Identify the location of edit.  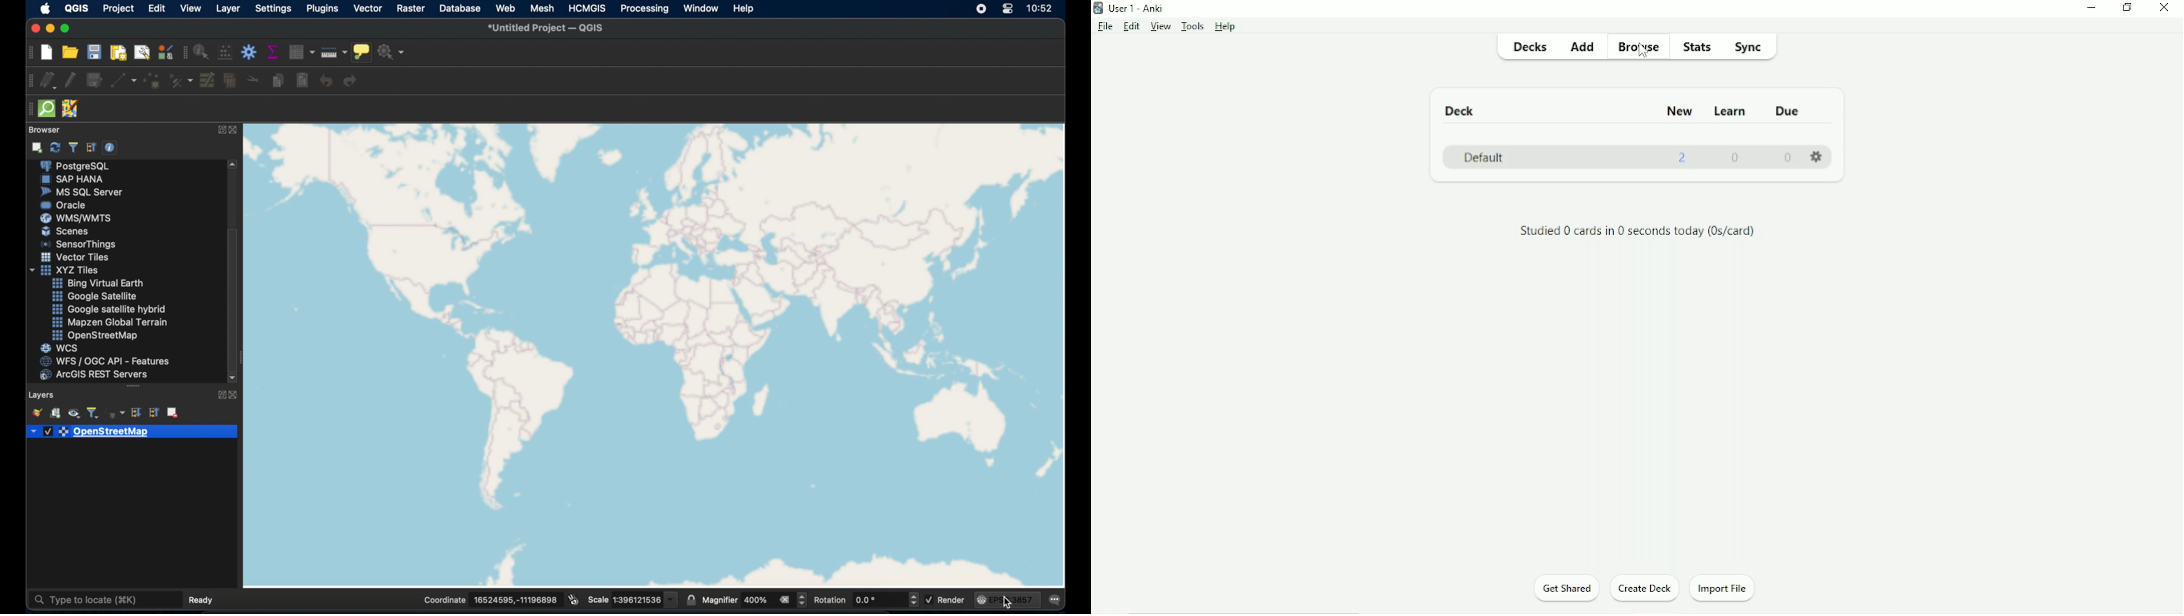
(156, 8).